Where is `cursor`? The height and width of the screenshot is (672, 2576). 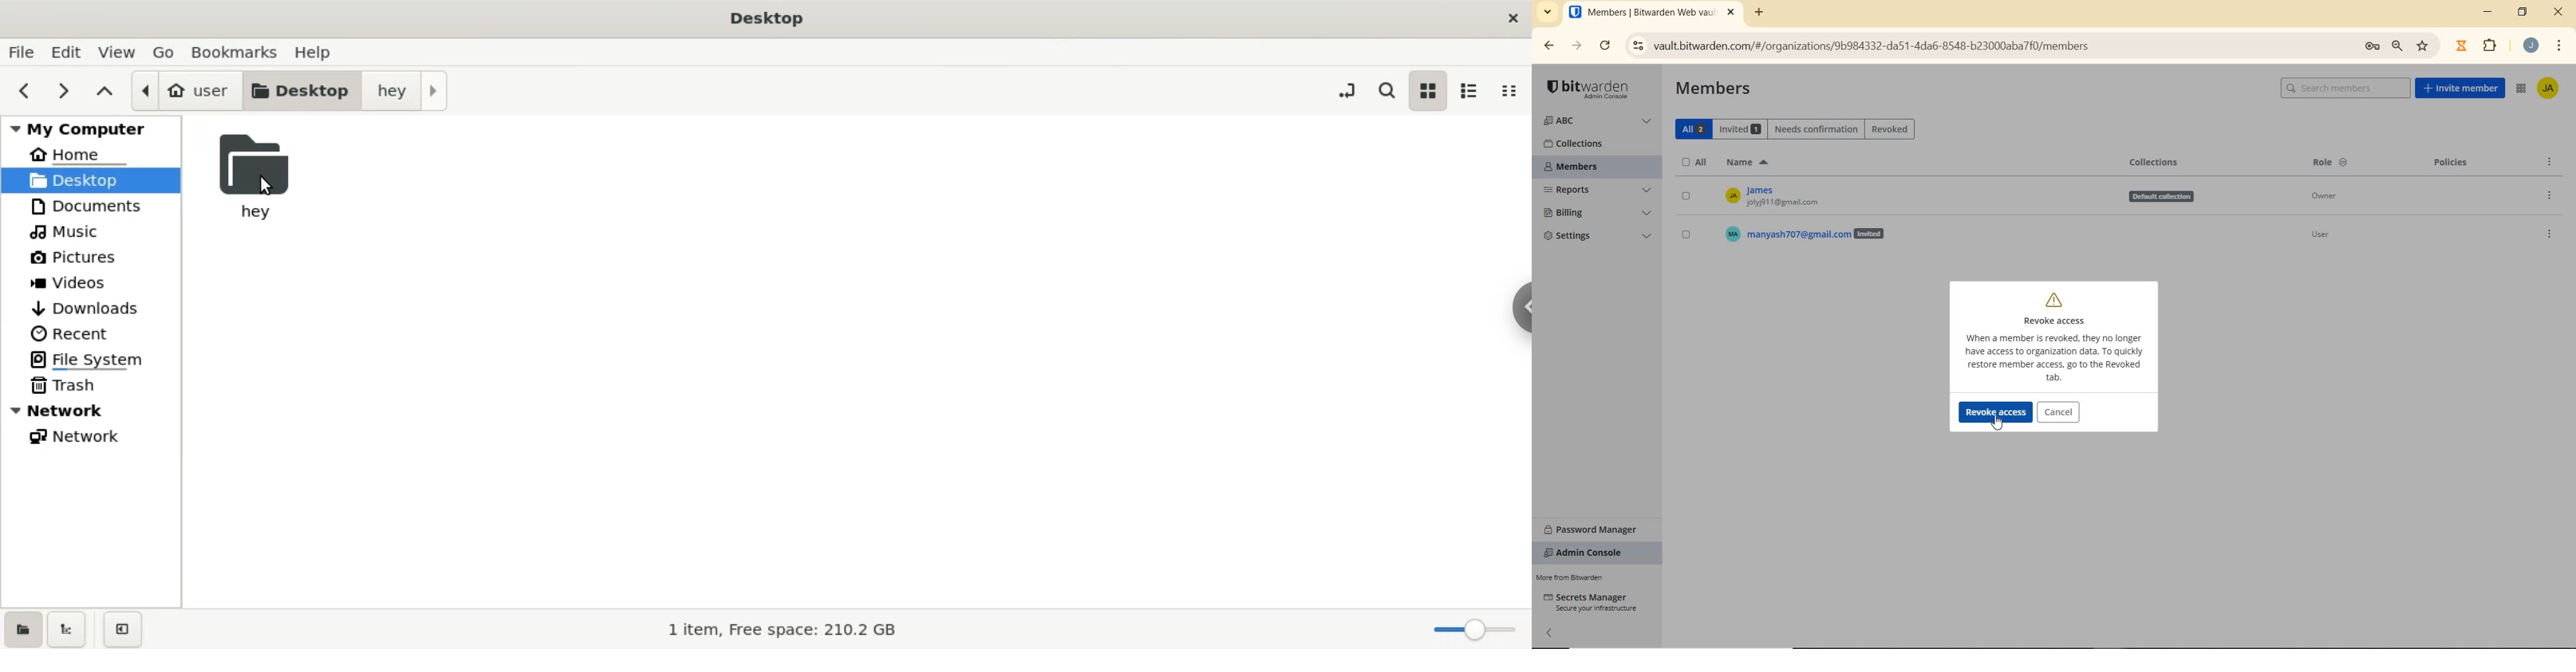 cursor is located at coordinates (1516, 315).